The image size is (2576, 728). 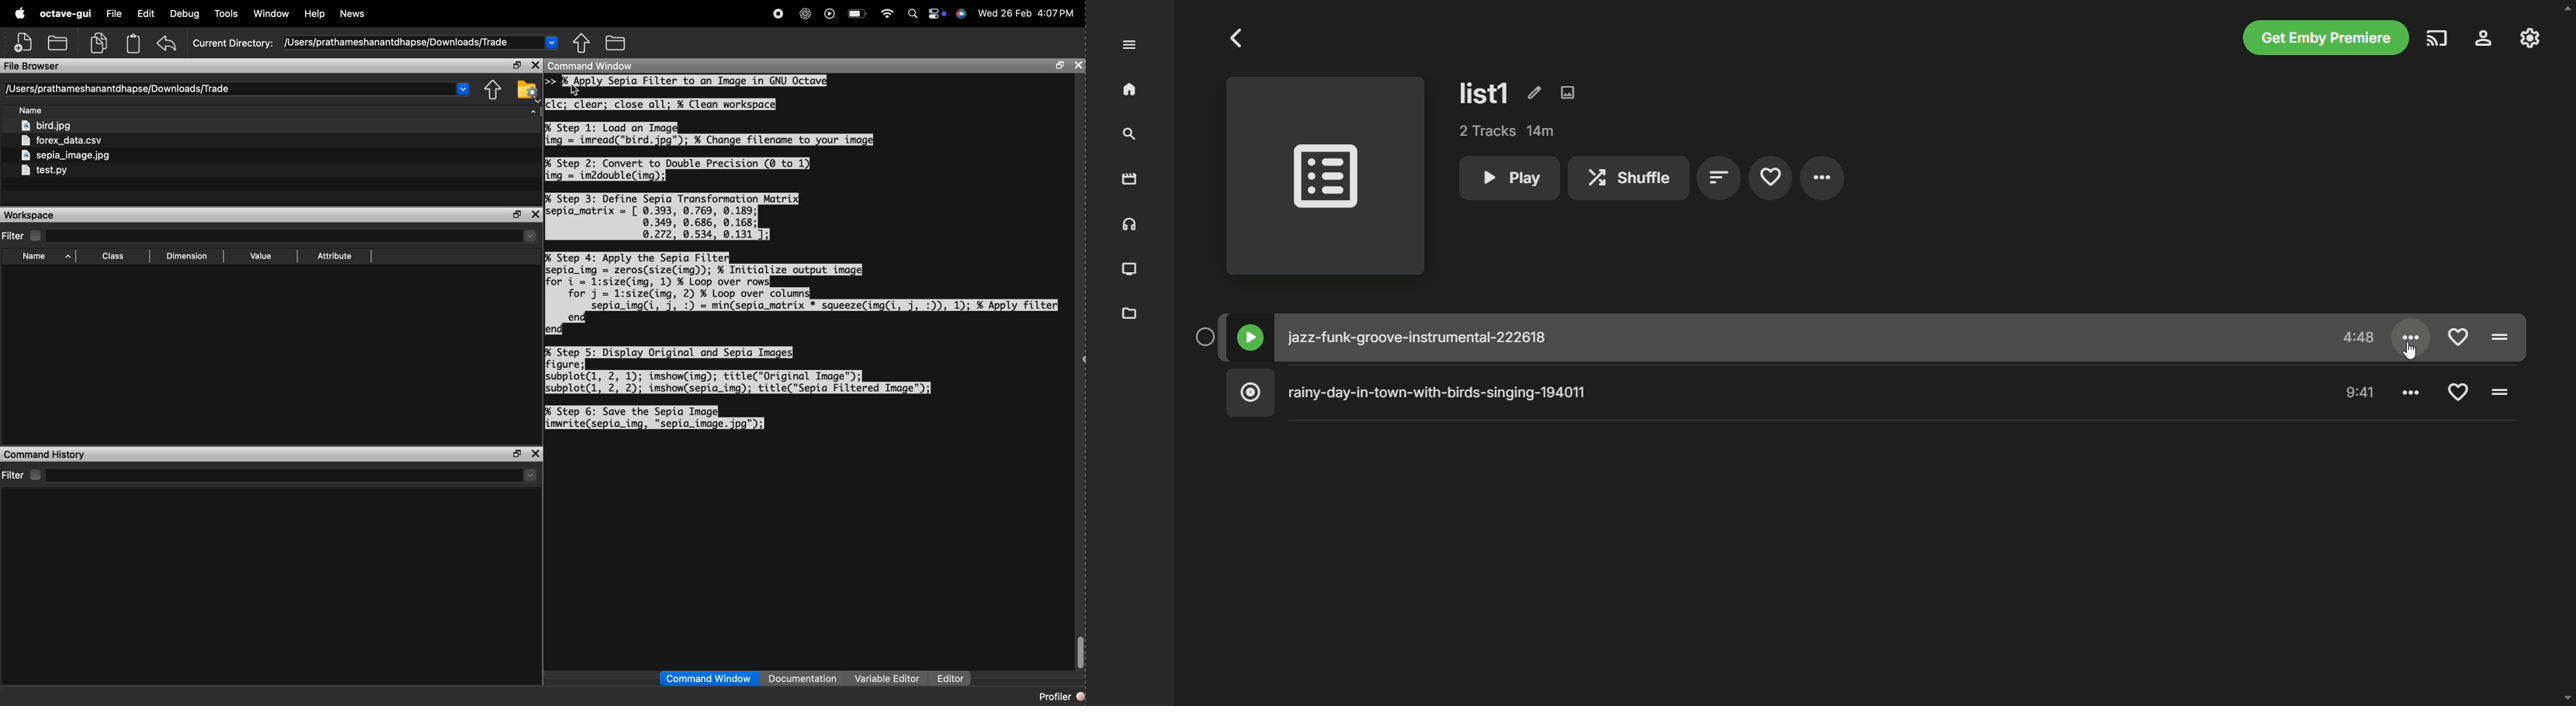 I want to click on Settings, so click(x=2411, y=393).